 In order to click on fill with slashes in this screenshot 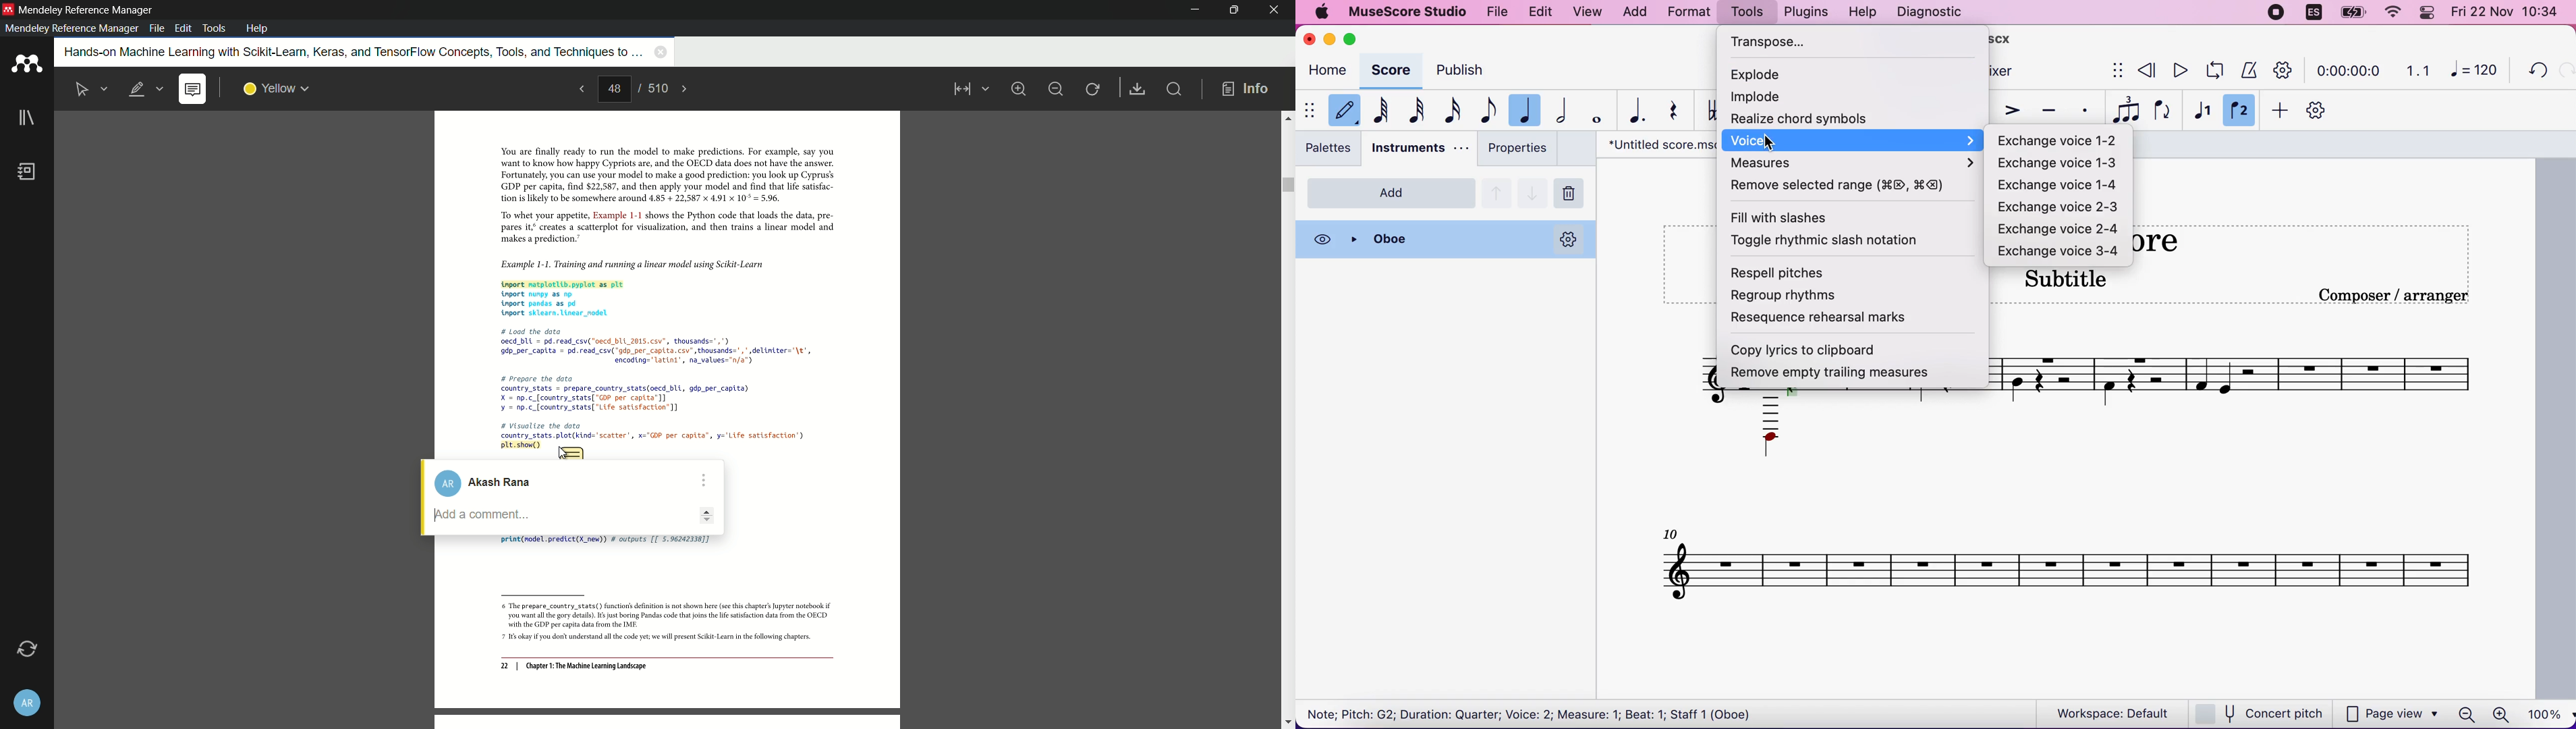, I will do `click(1801, 217)`.